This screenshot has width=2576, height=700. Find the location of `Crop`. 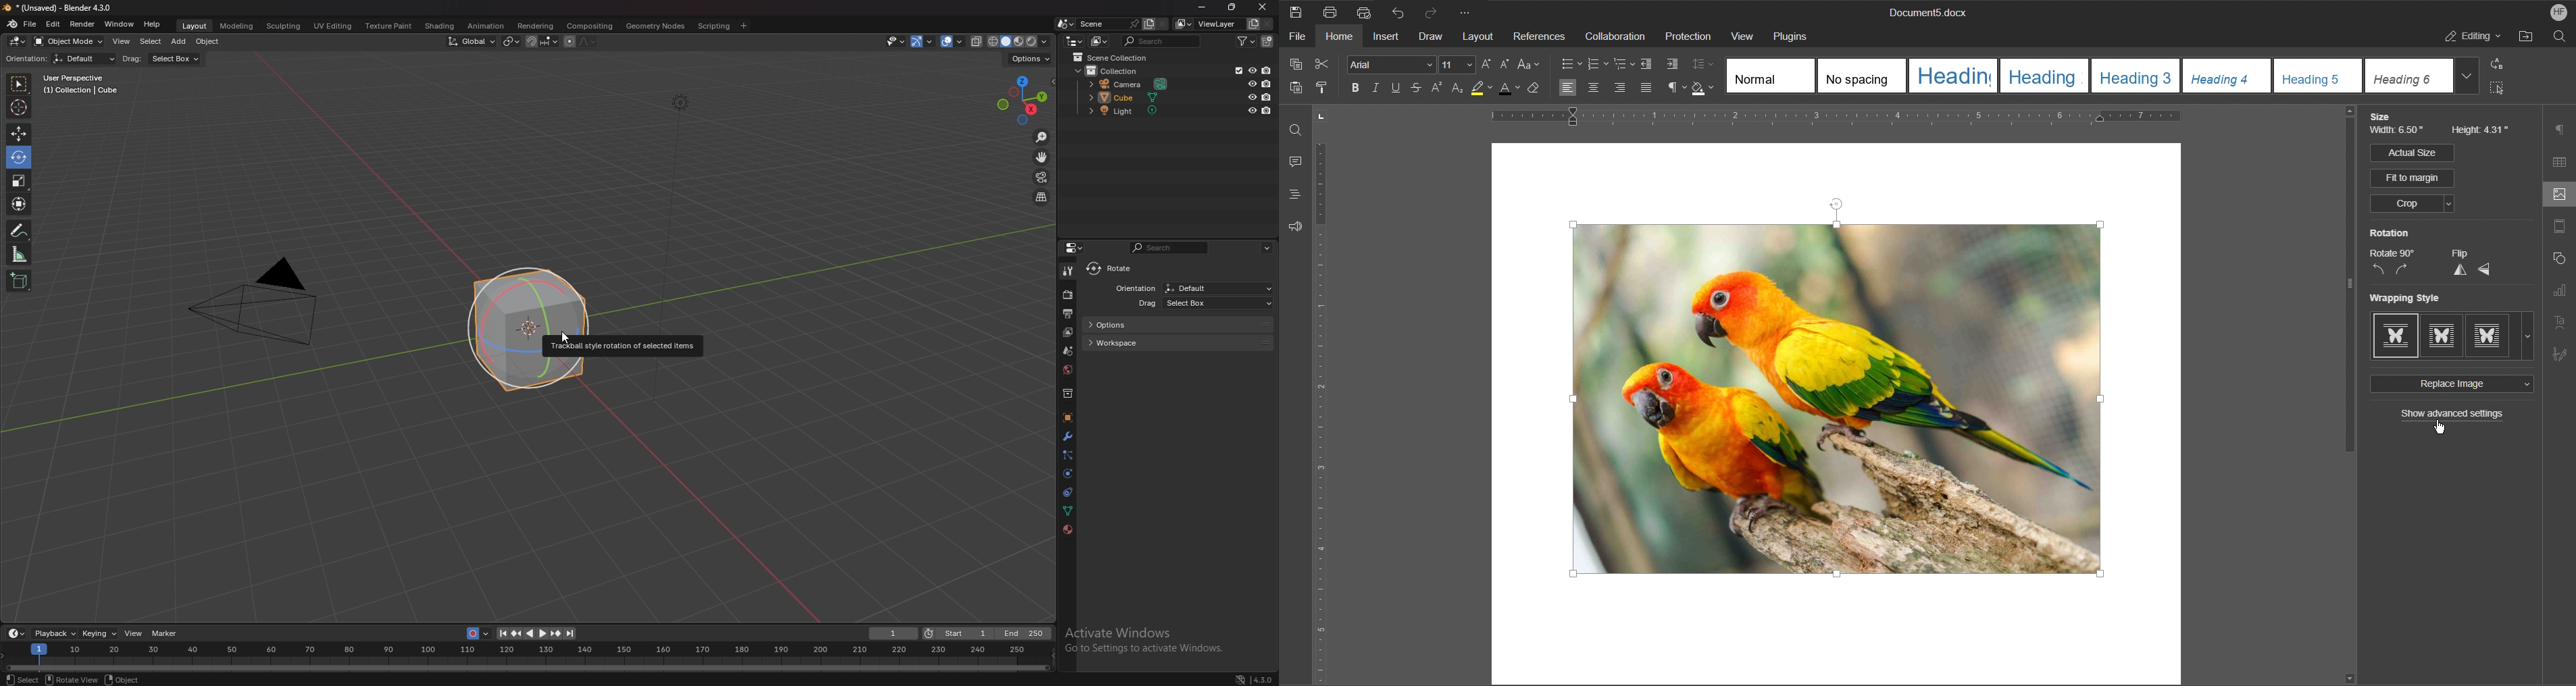

Crop is located at coordinates (2411, 205).